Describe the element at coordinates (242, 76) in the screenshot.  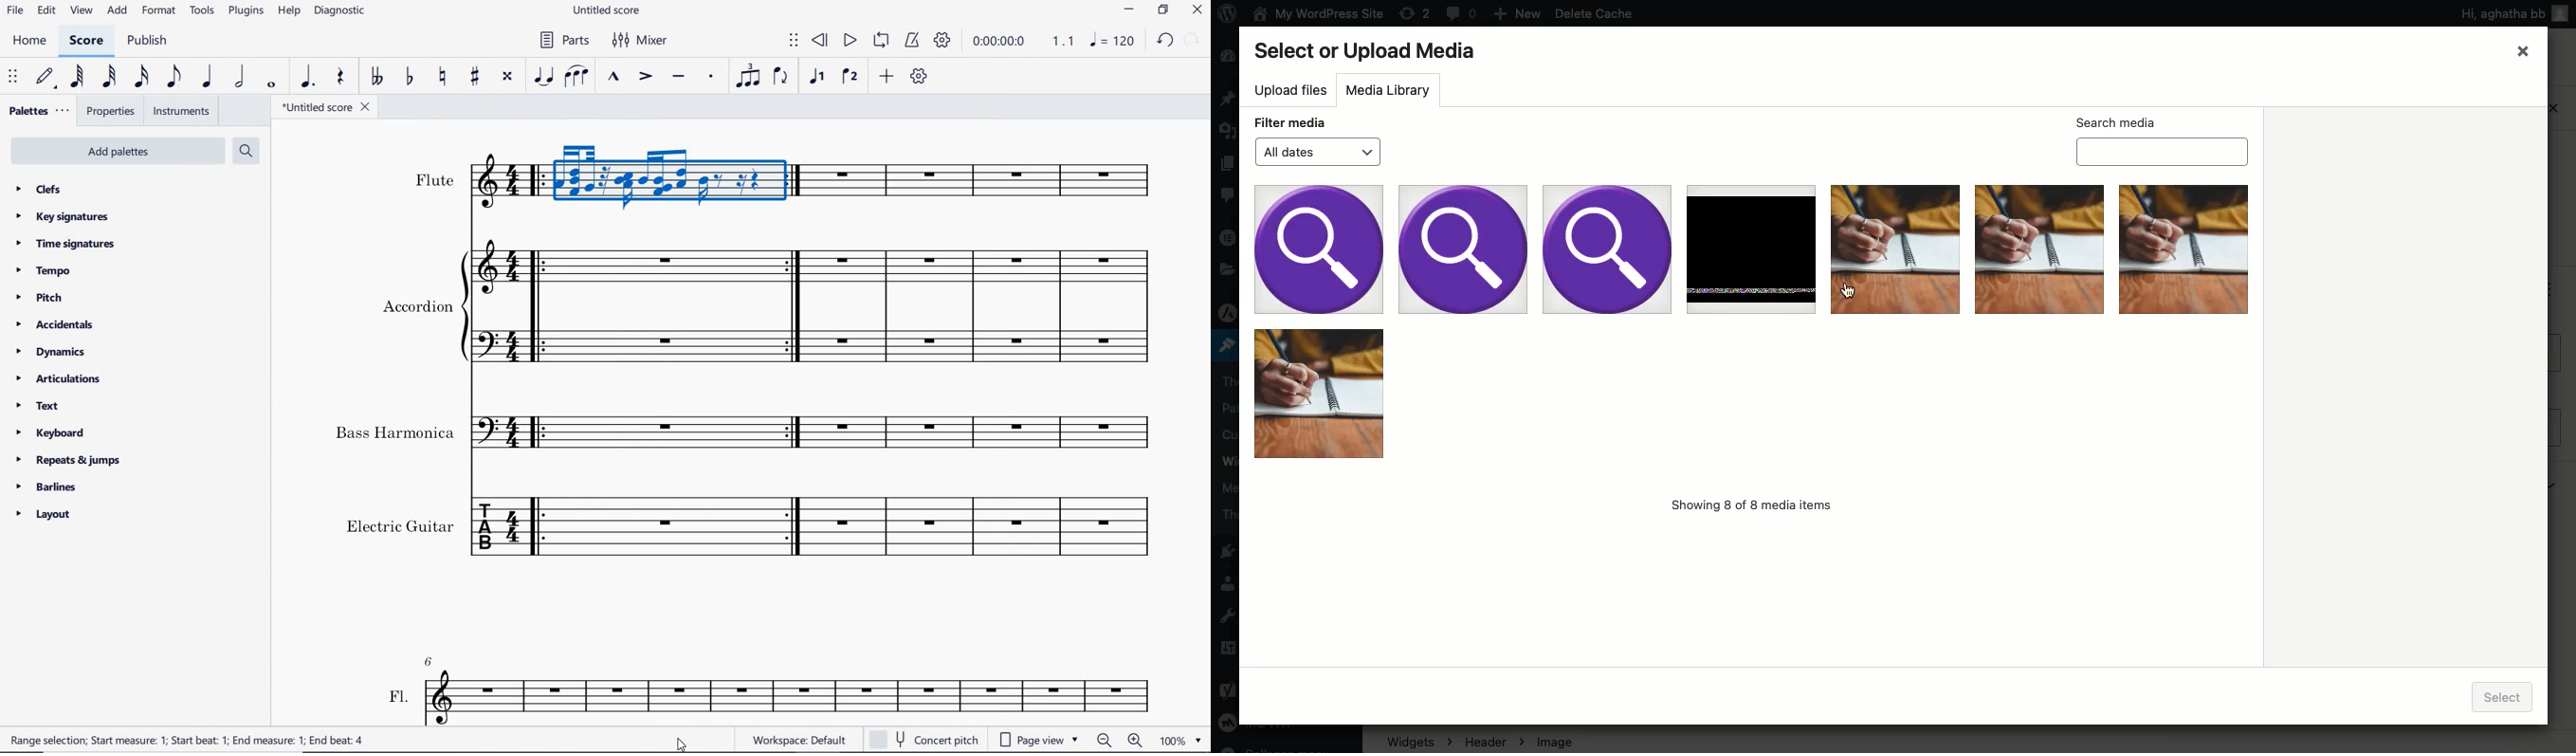
I see `half note` at that location.